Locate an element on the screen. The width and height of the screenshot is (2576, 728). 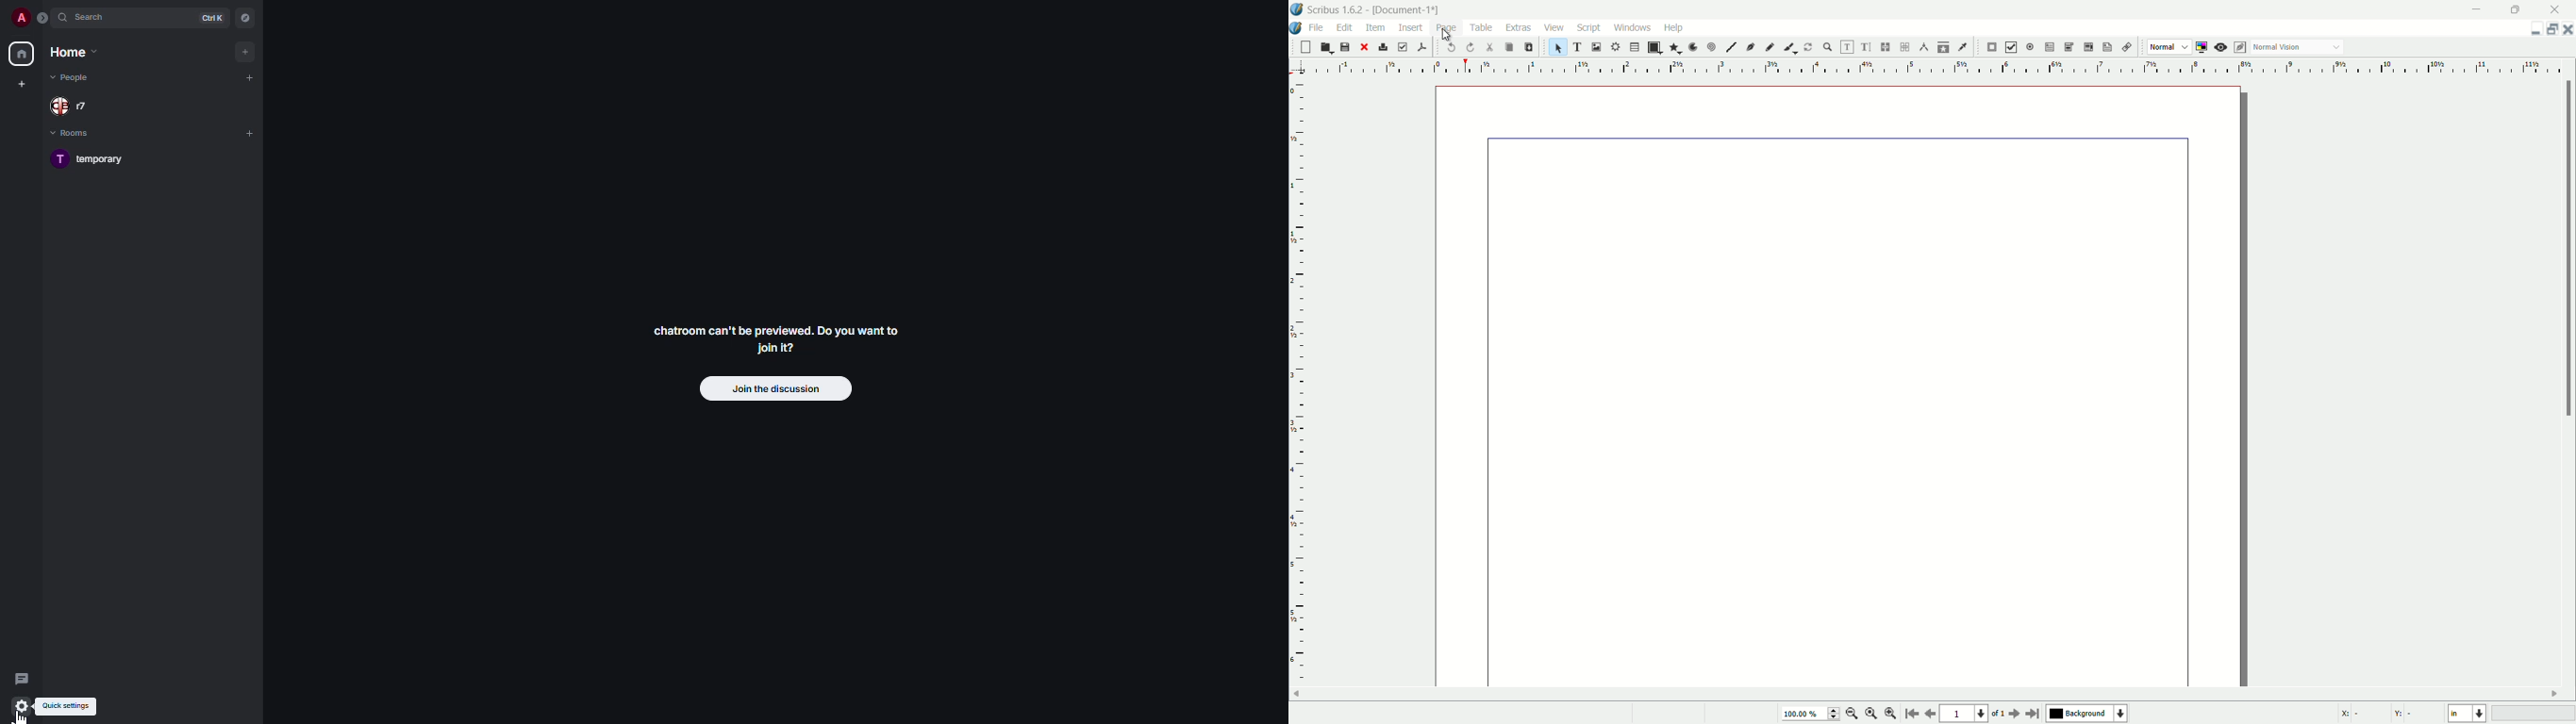
view menu is located at coordinates (1552, 27).